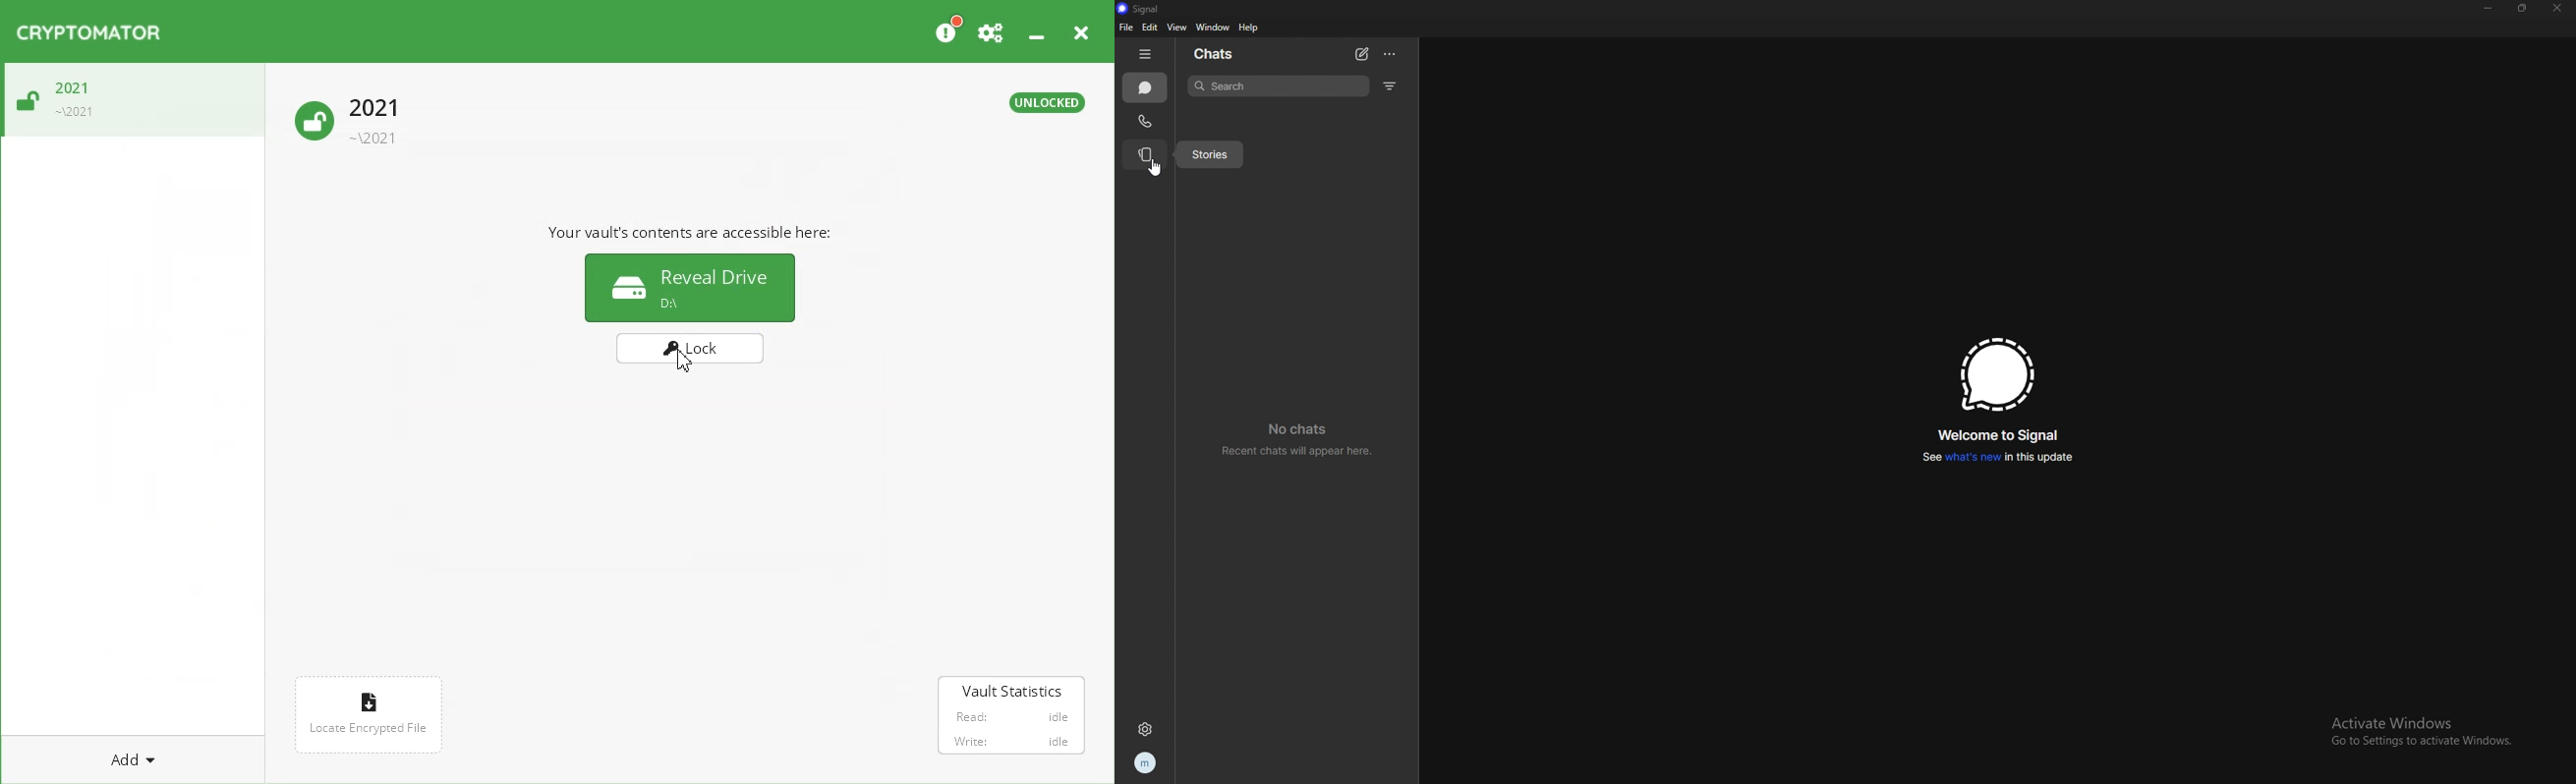 The height and width of the screenshot is (784, 2576). What do you see at coordinates (1147, 760) in the screenshot?
I see `profile` at bounding box center [1147, 760].